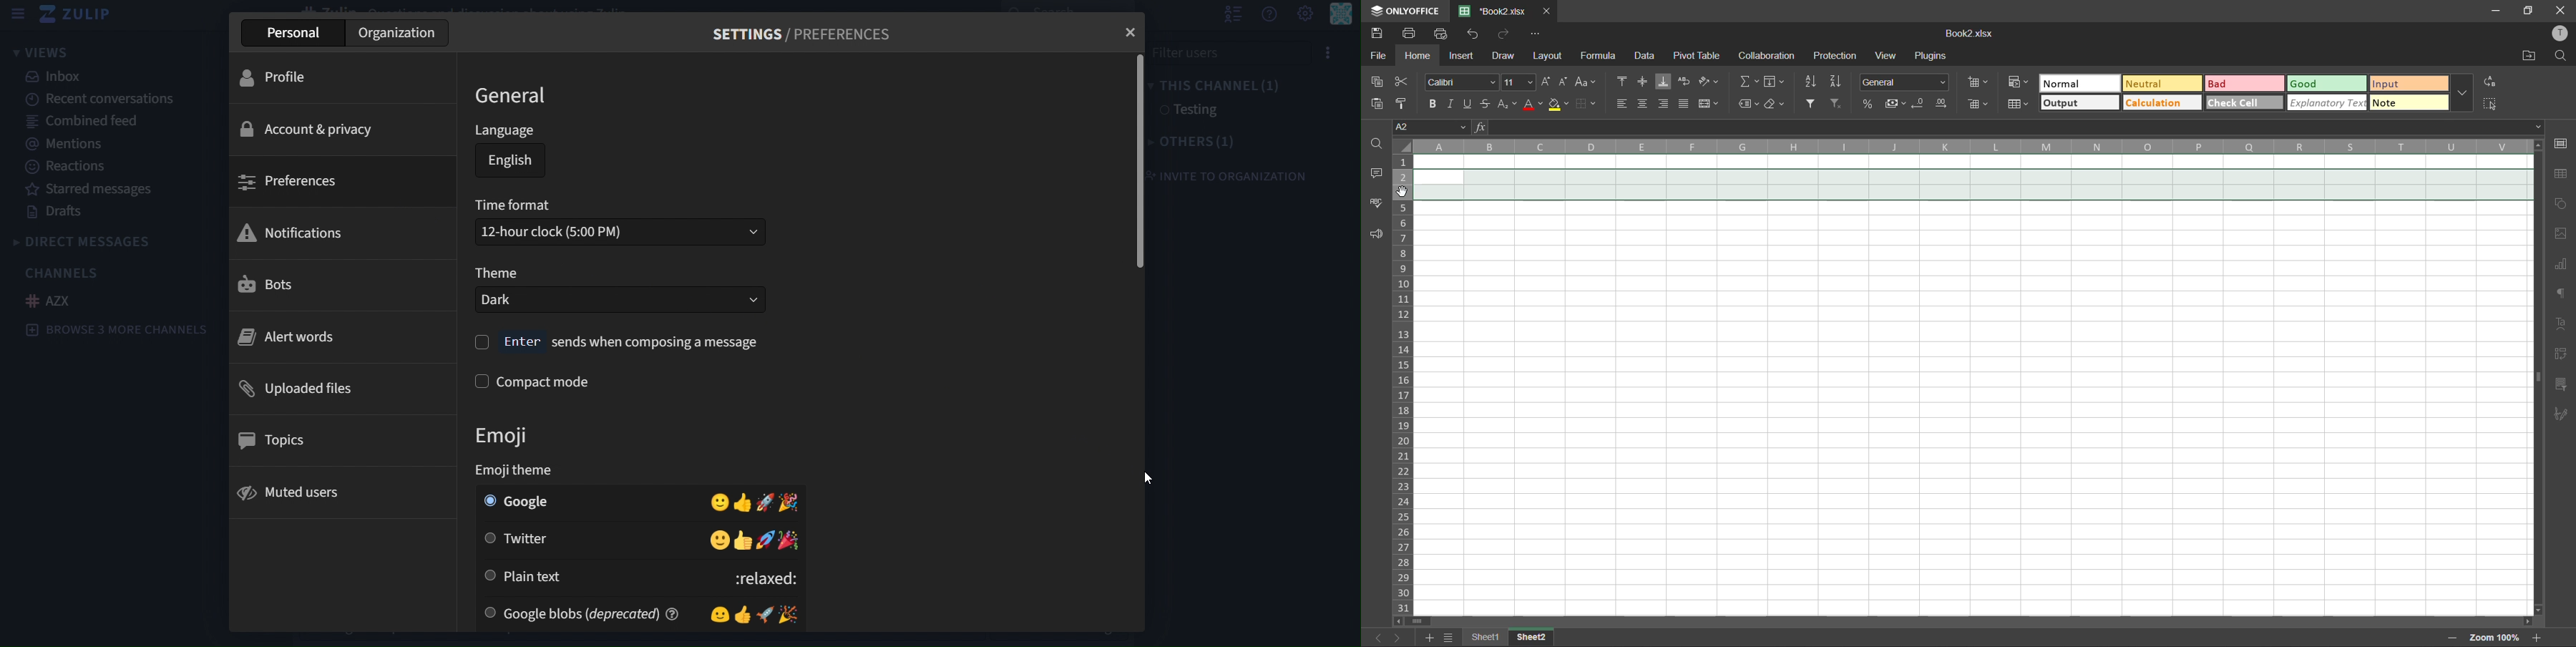 The width and height of the screenshot is (2576, 672). What do you see at coordinates (2528, 56) in the screenshot?
I see `open location` at bounding box center [2528, 56].